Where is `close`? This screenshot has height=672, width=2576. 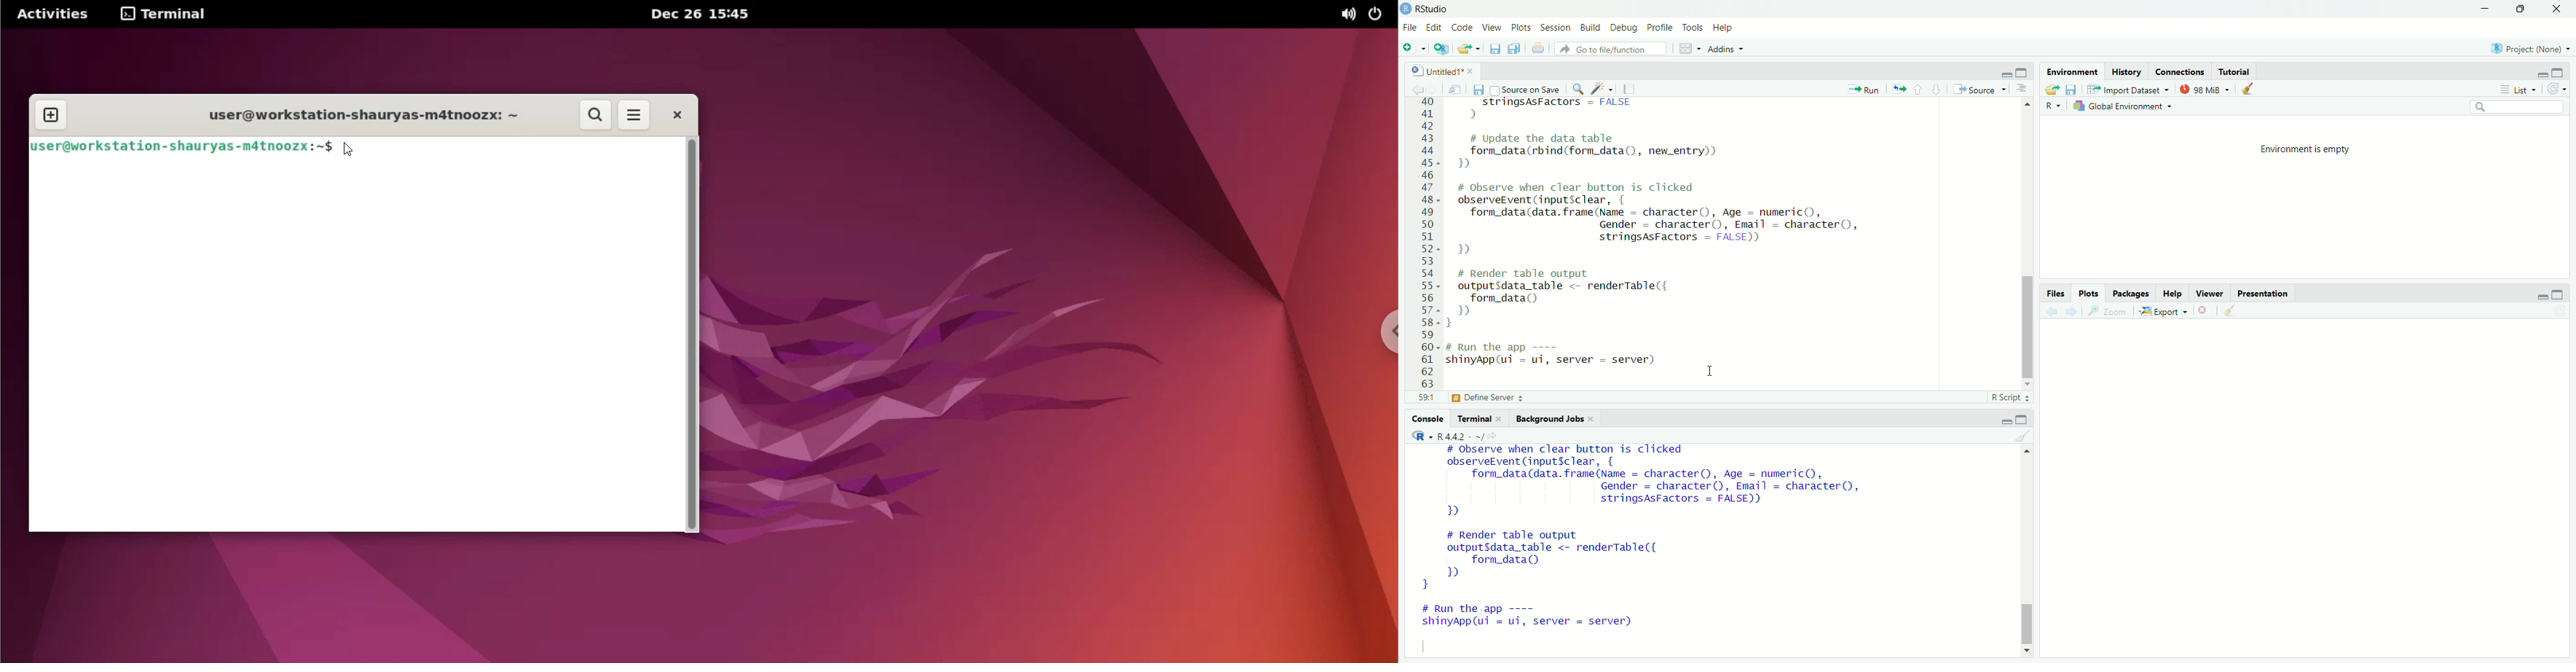
close is located at coordinates (2561, 9).